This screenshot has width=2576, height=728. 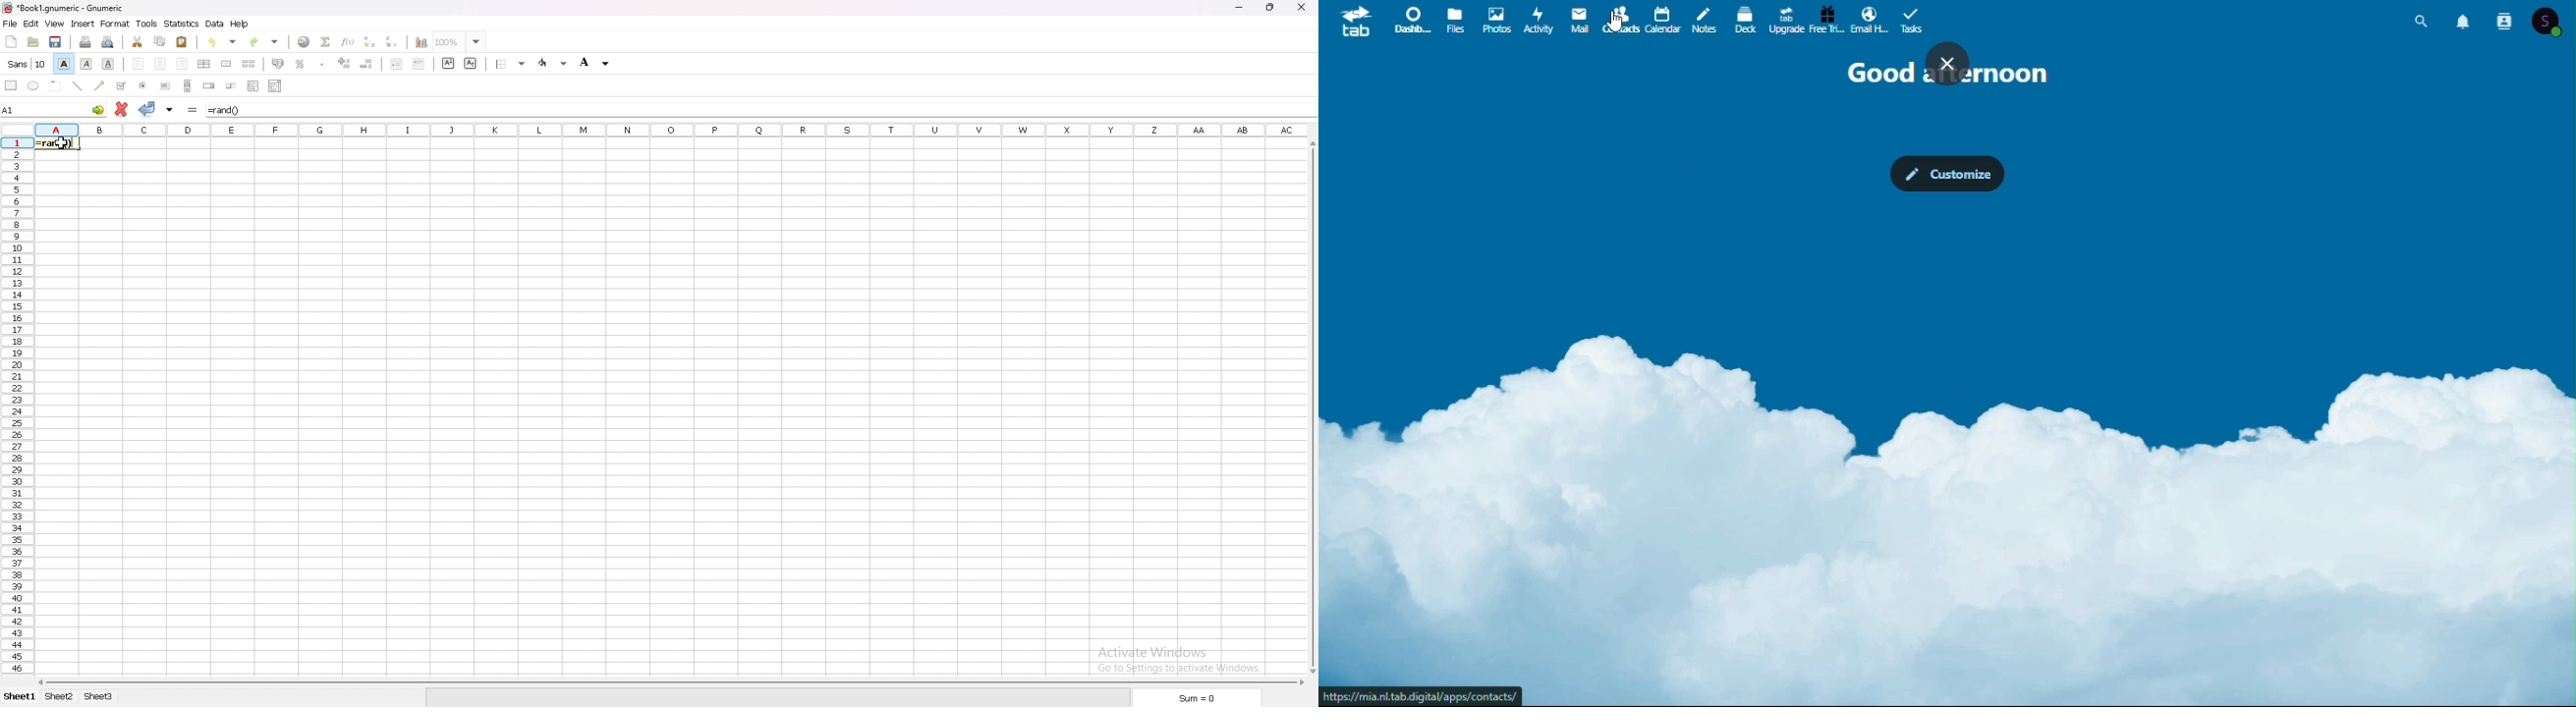 What do you see at coordinates (64, 63) in the screenshot?
I see `bold` at bounding box center [64, 63].